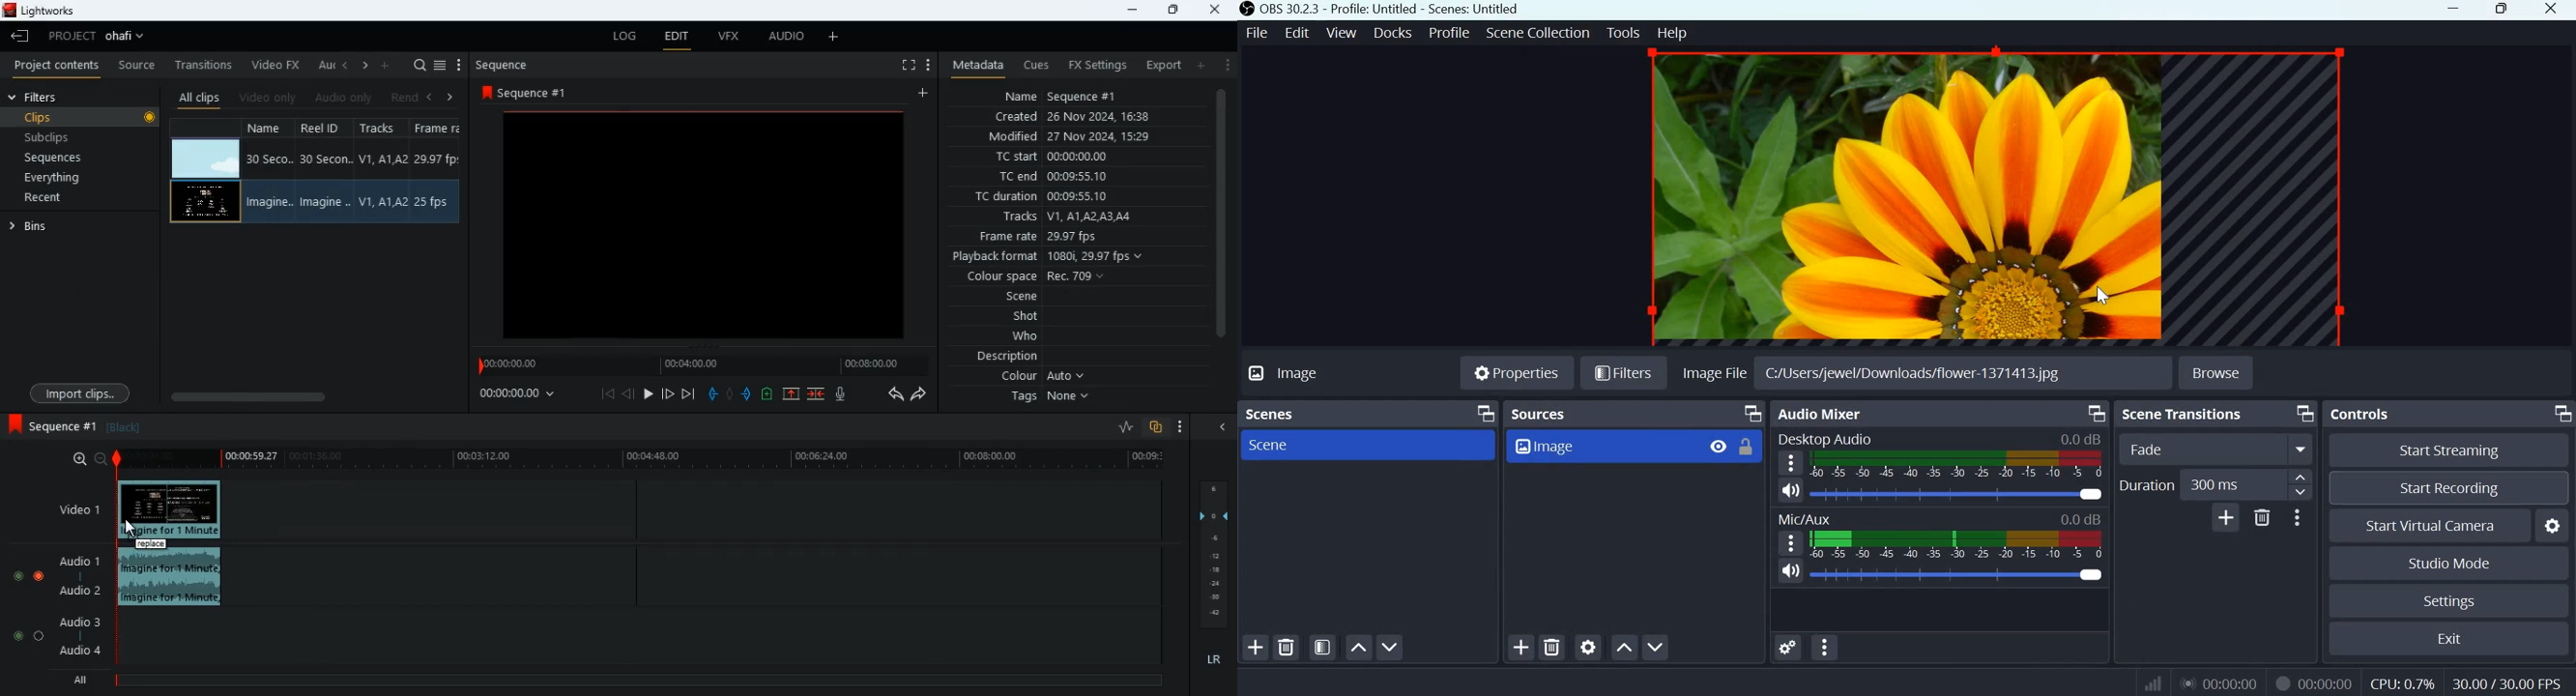 The image size is (2576, 700). Describe the element at coordinates (1790, 490) in the screenshot. I see `Speaker Icon` at that location.